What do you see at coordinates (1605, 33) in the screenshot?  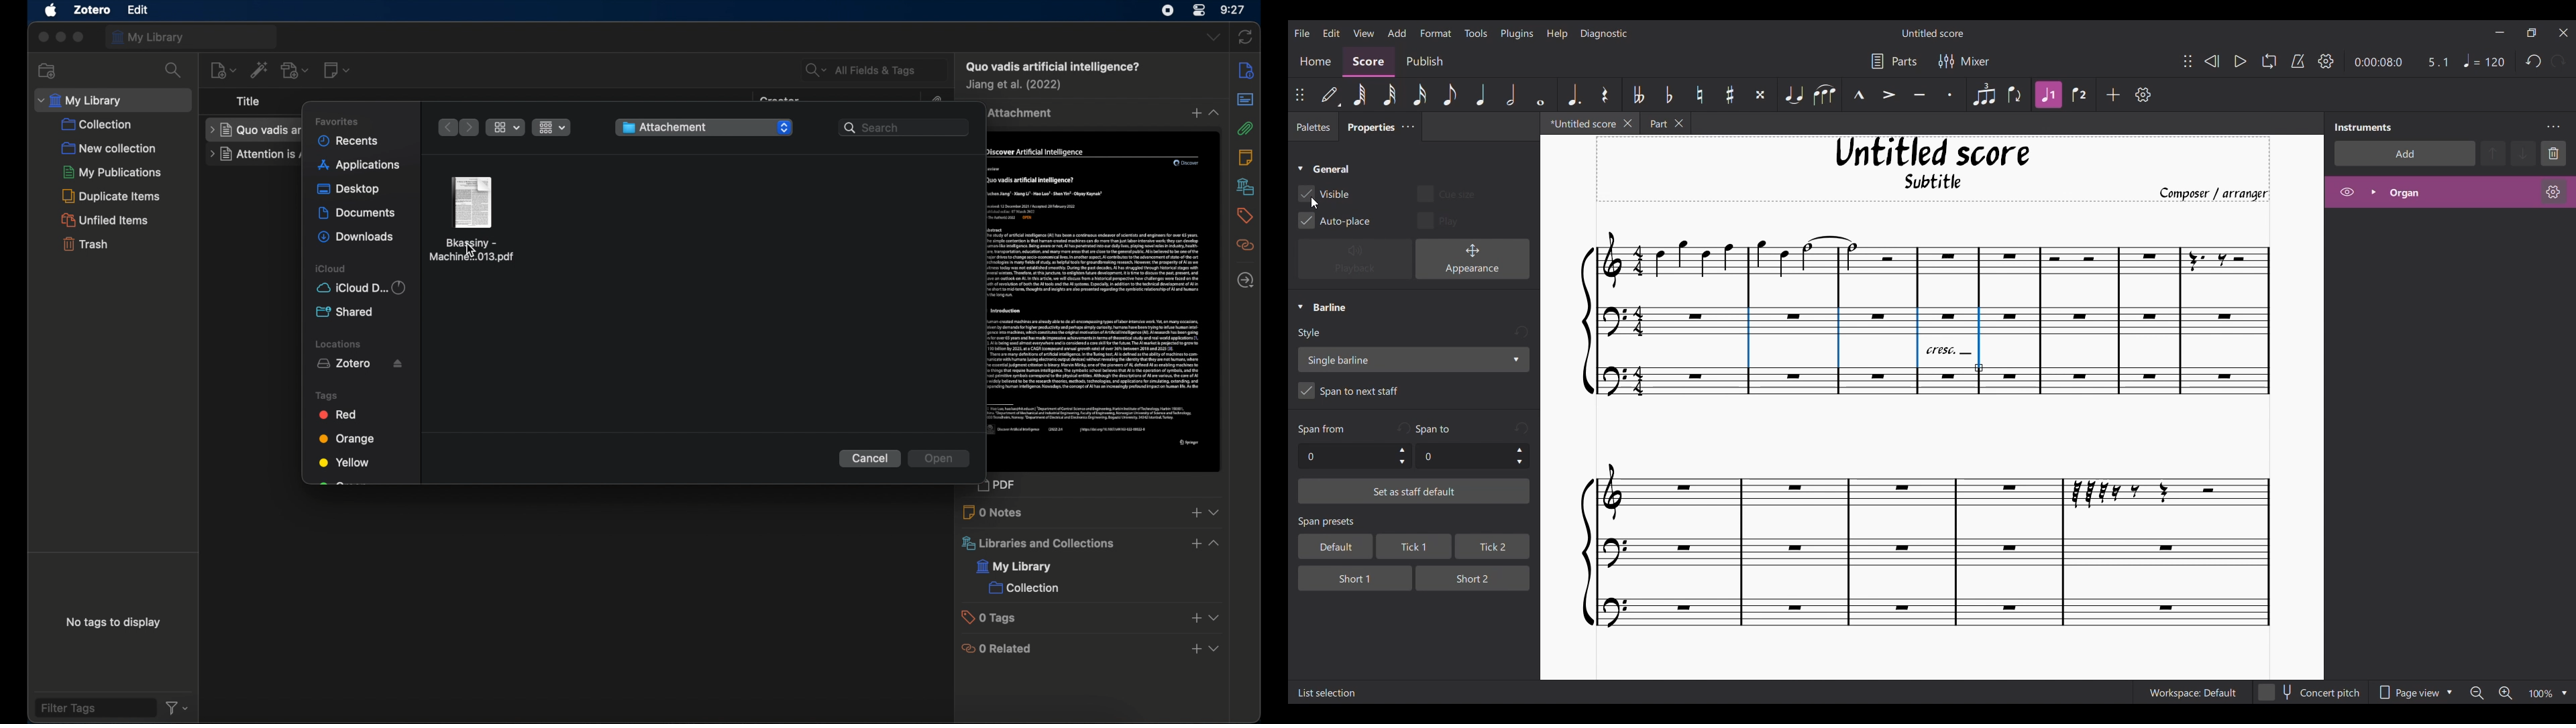 I see `Diagnostic menu` at bounding box center [1605, 33].